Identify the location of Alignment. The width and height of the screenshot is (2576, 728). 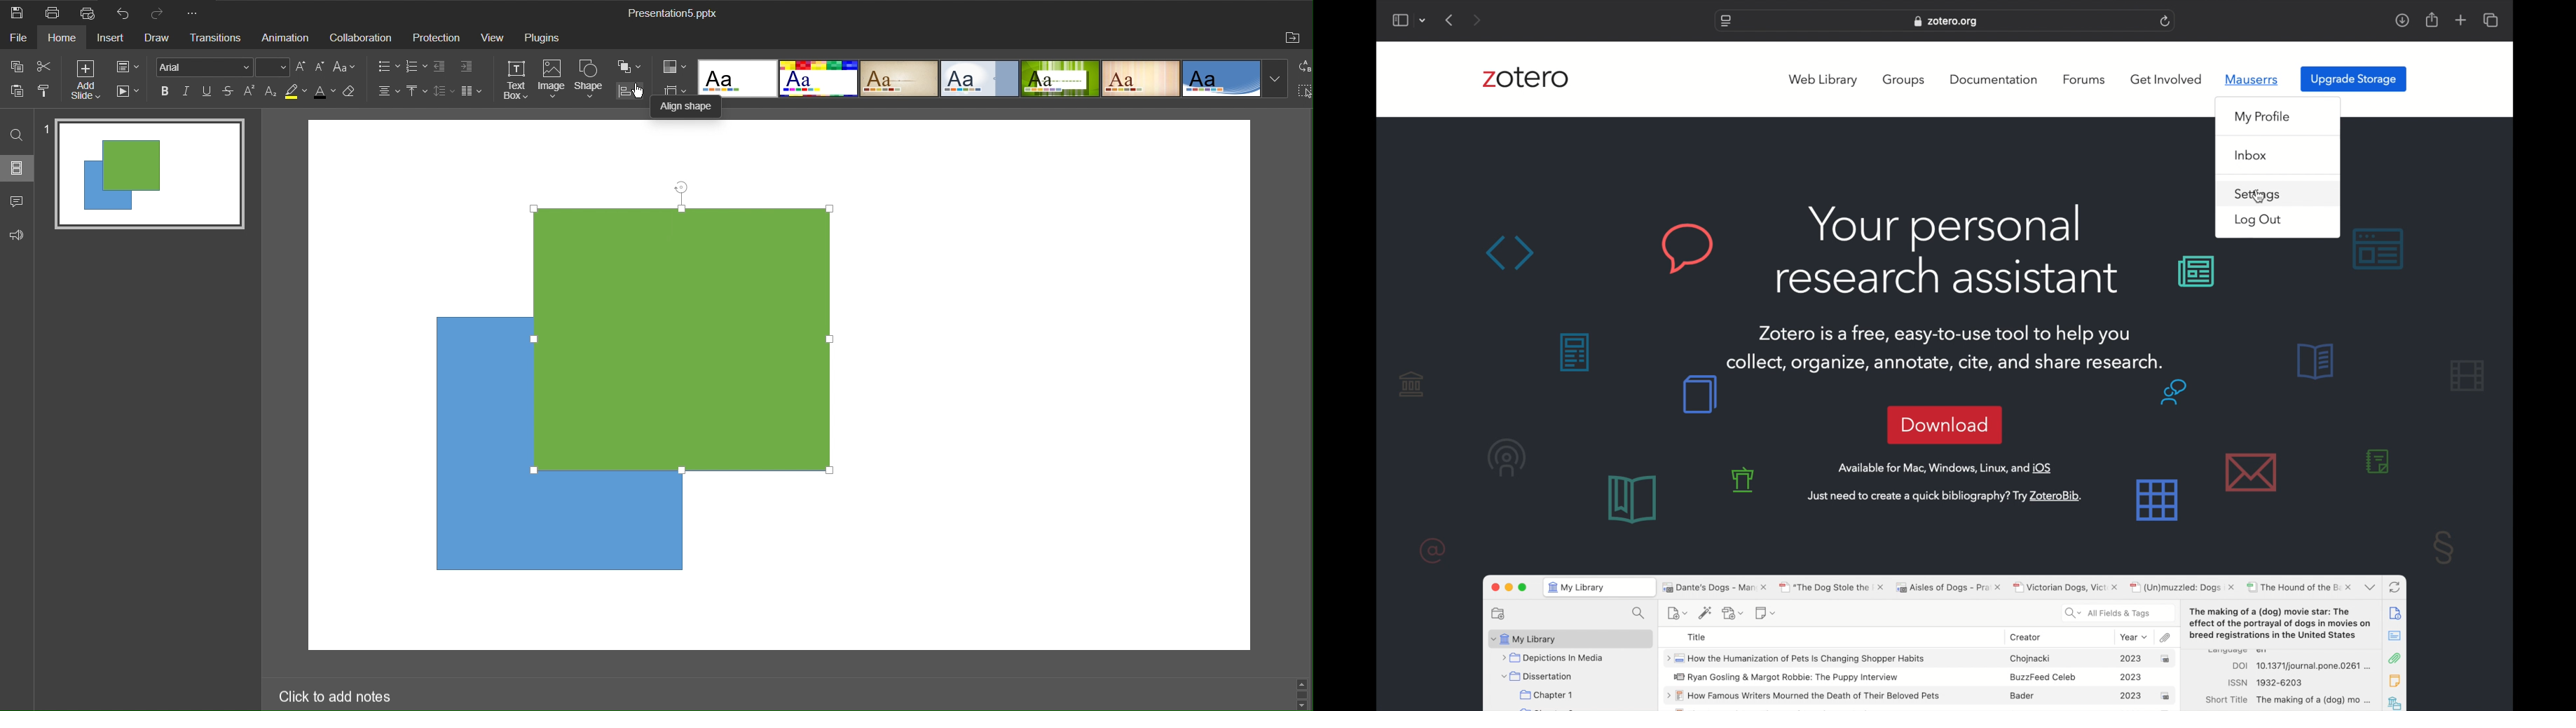
(388, 92).